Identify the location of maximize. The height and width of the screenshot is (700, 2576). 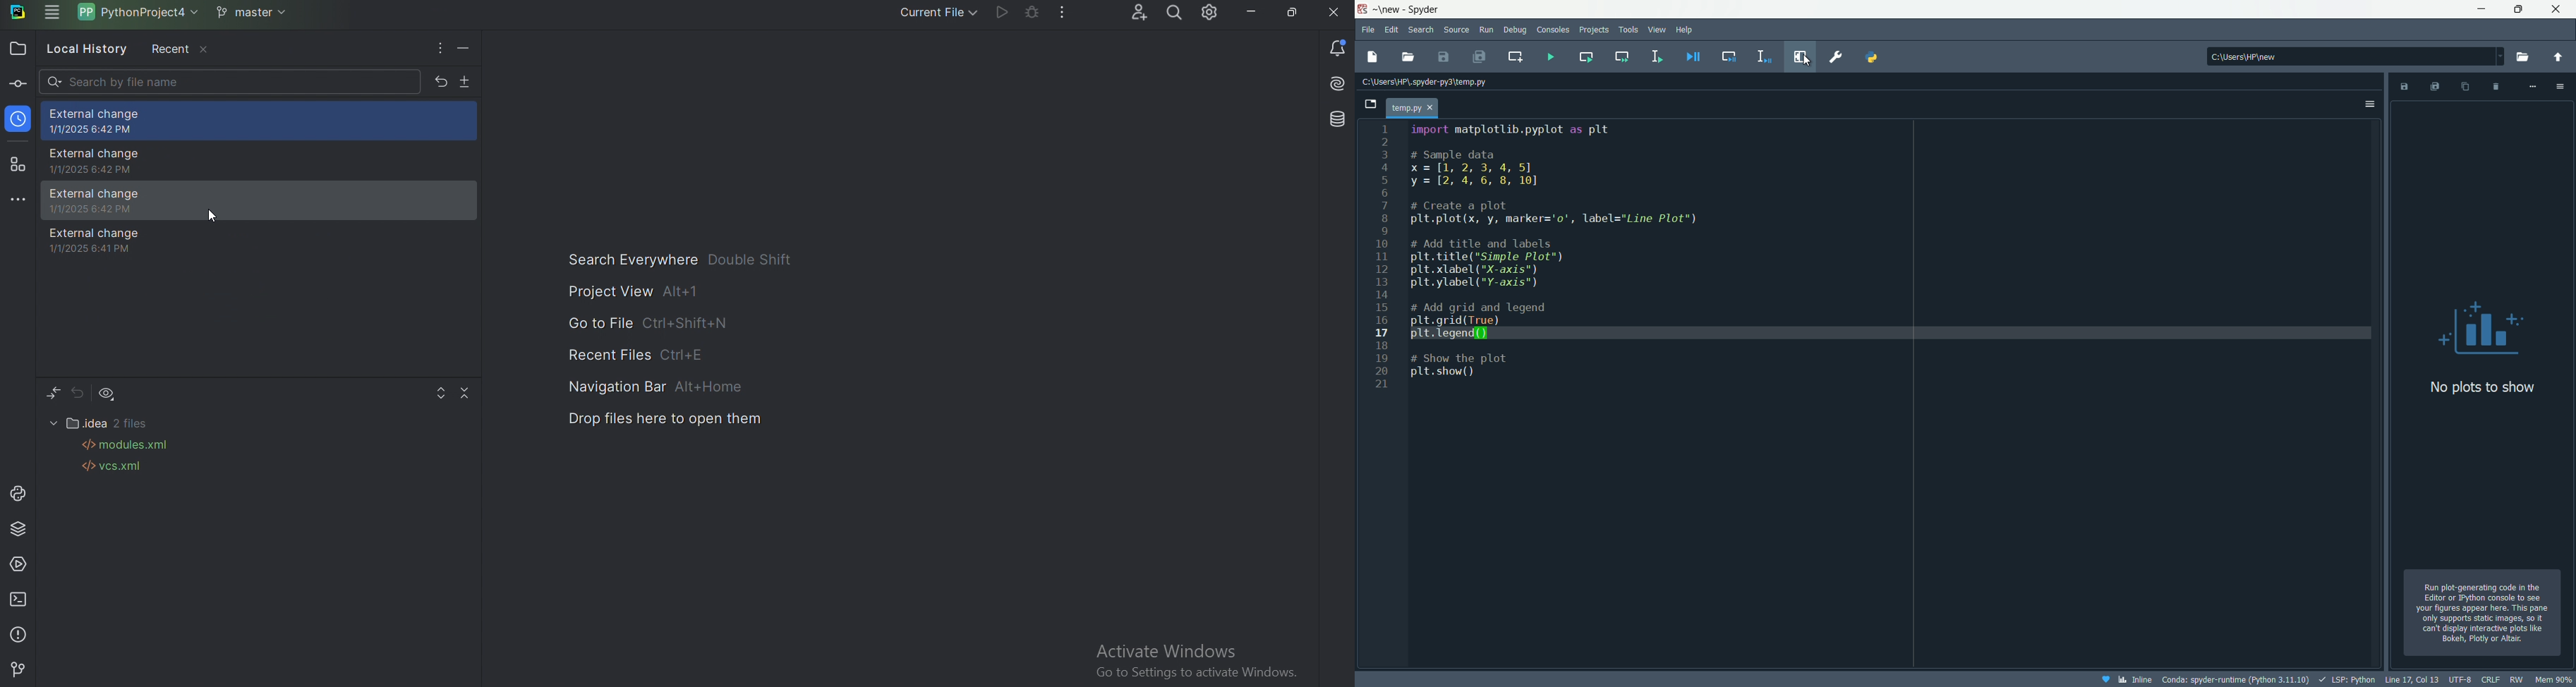
(2521, 10).